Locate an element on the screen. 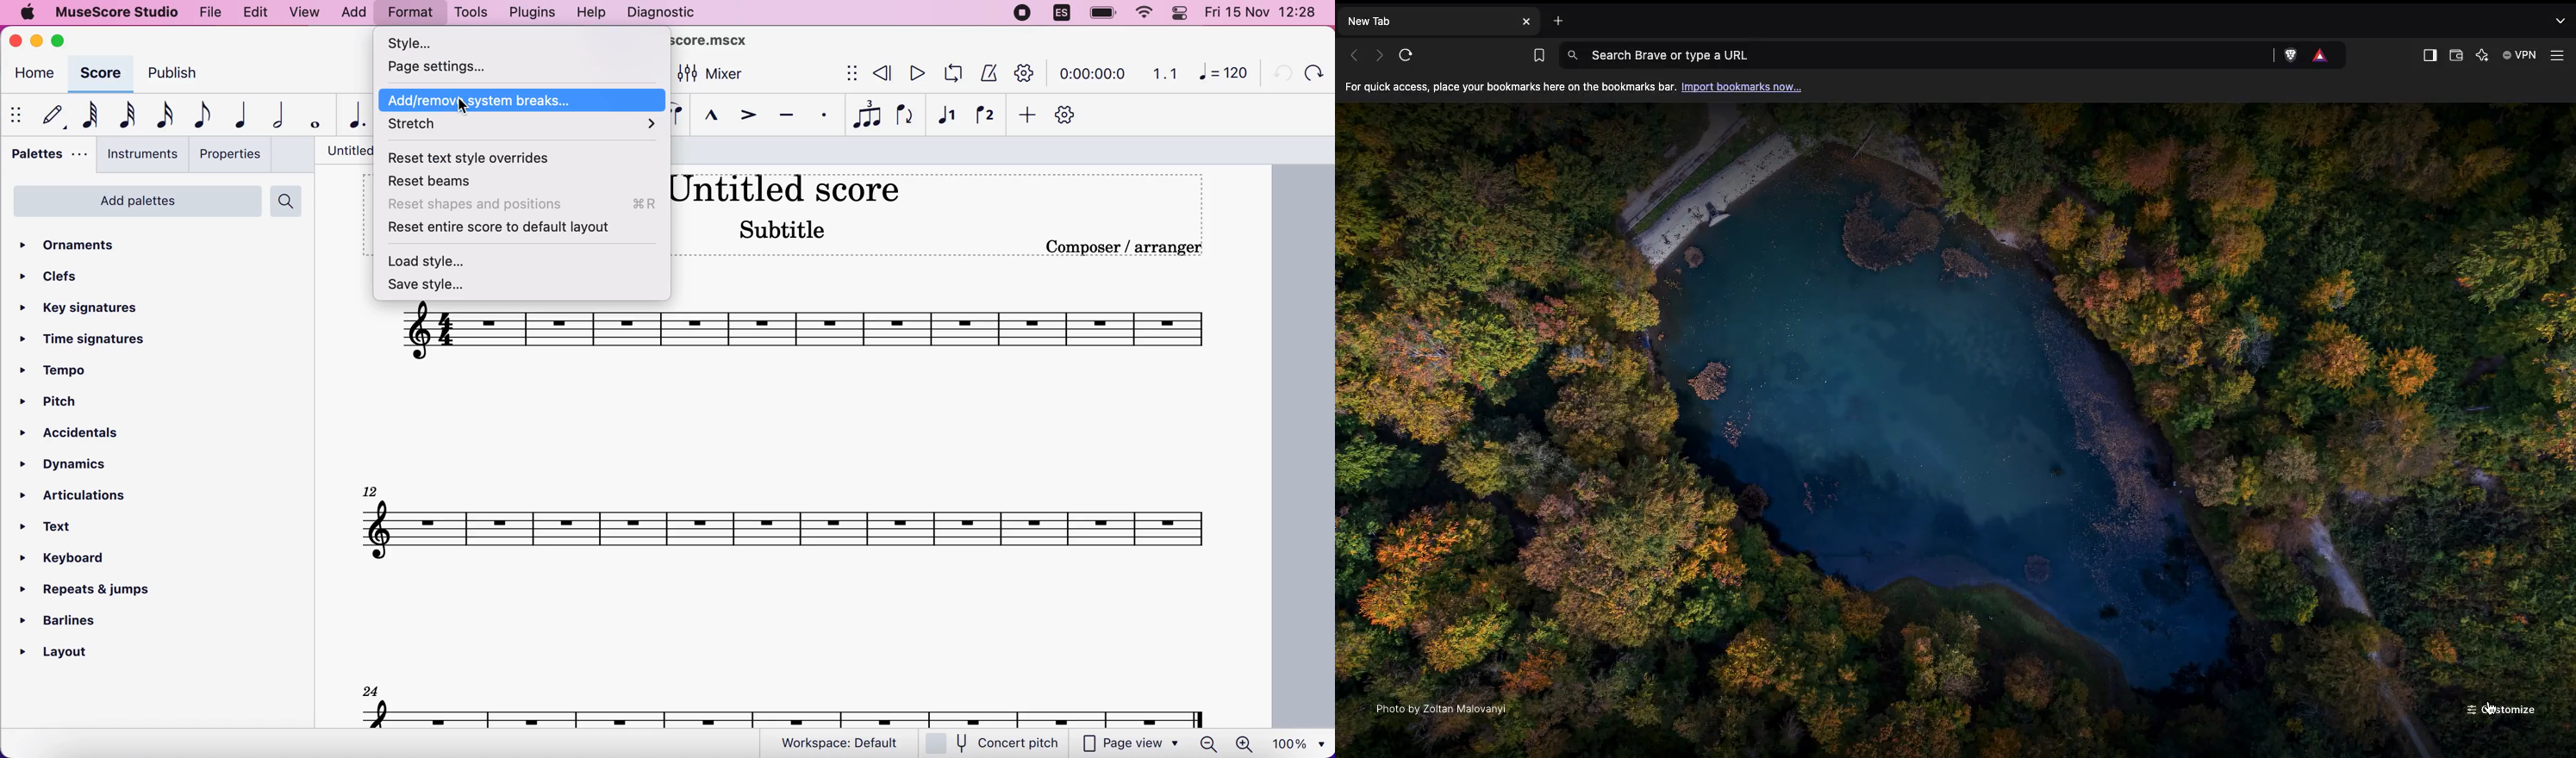 The width and height of the screenshot is (2576, 784). score is located at coordinates (99, 73).